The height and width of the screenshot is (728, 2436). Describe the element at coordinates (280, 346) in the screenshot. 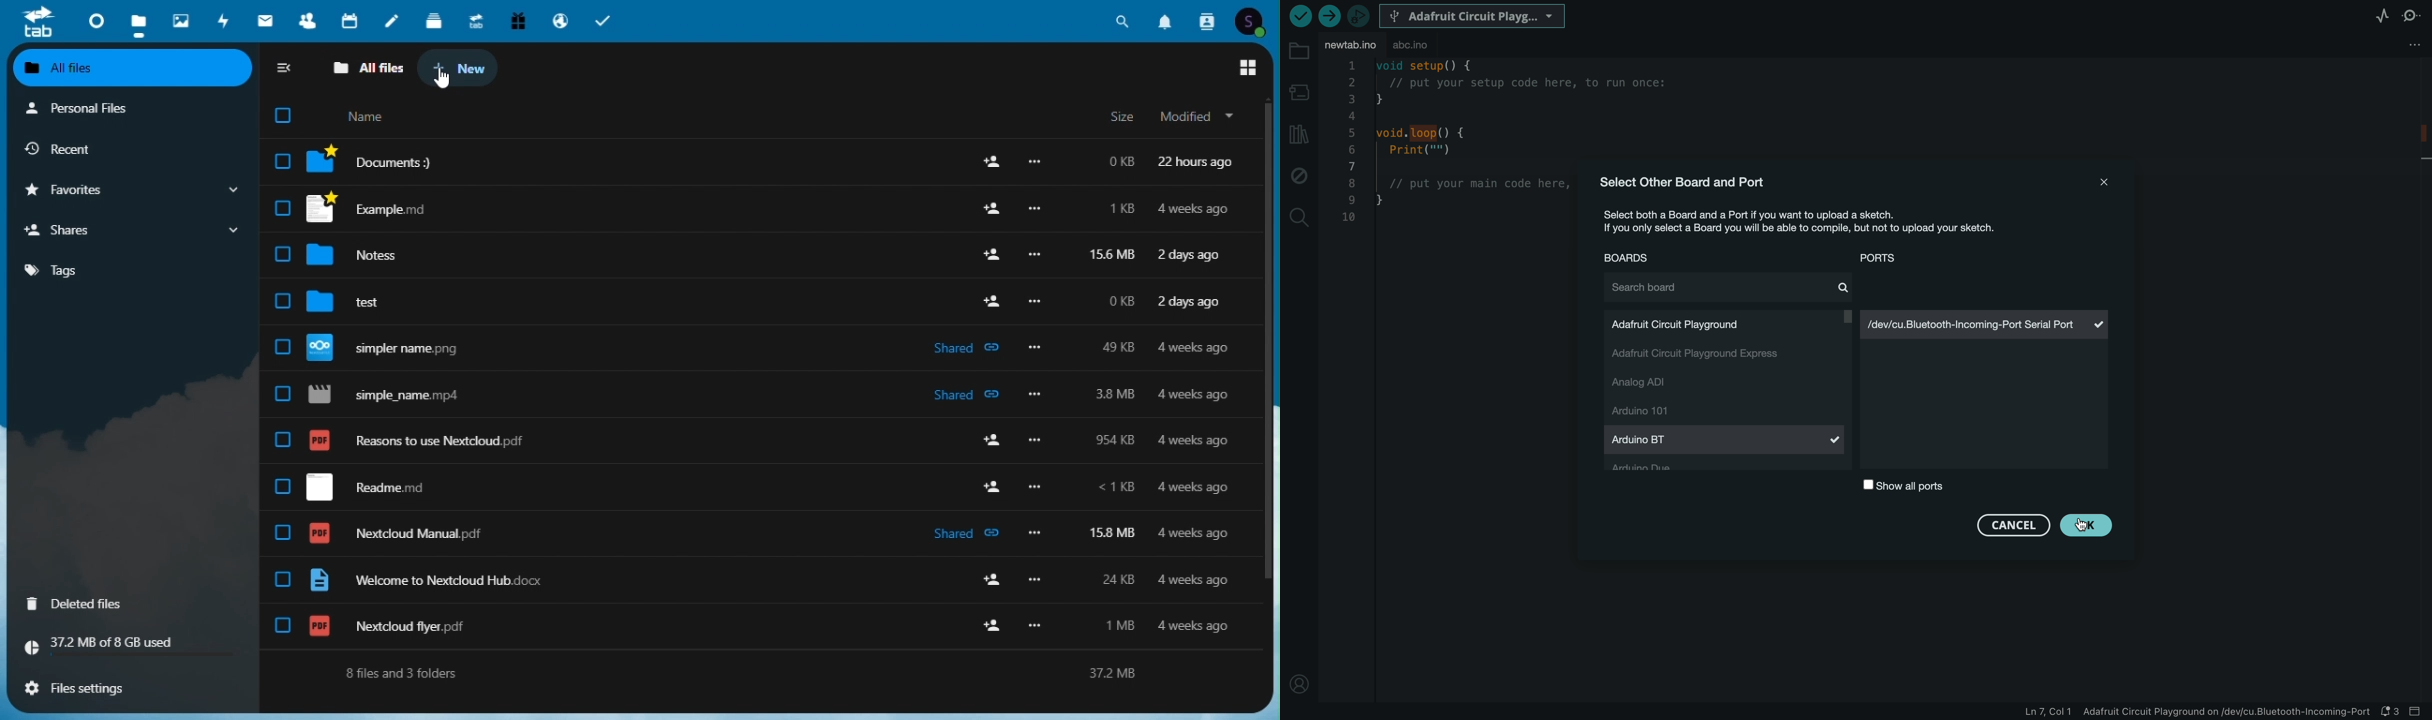

I see `check box` at that location.